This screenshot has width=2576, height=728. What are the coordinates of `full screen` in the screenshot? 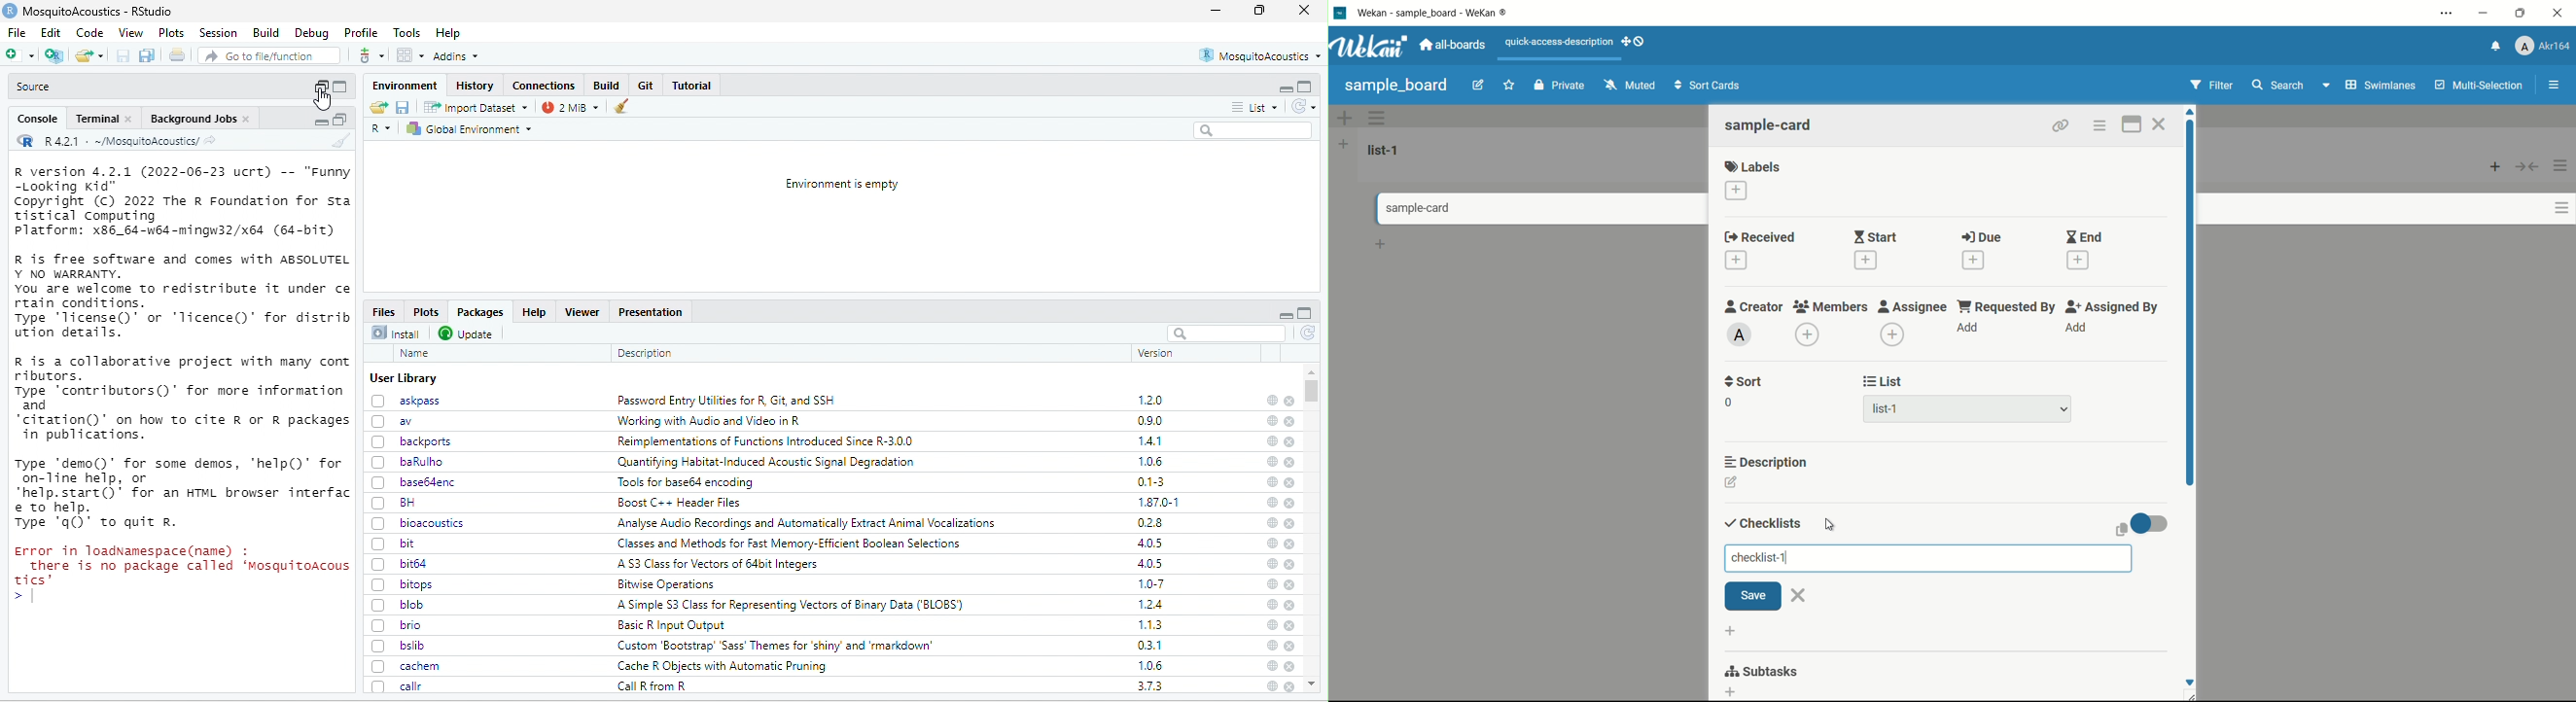 It's located at (1258, 10).